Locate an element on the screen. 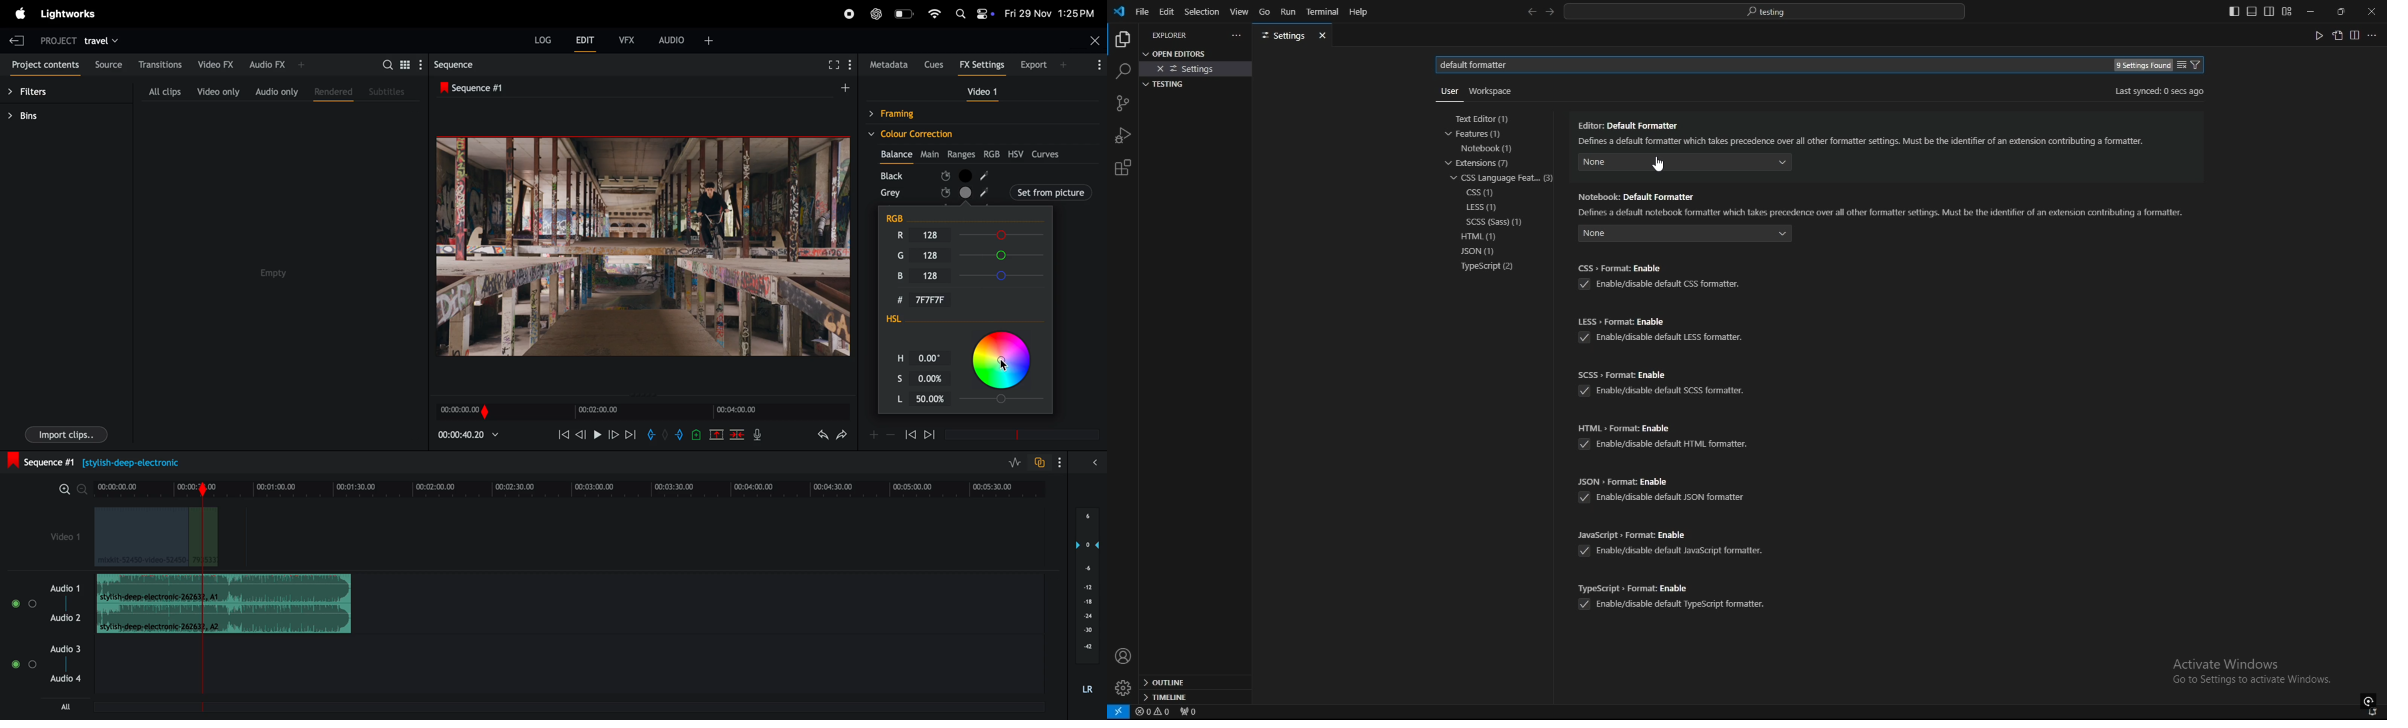 This screenshot has width=2408, height=728. R is located at coordinates (896, 235).